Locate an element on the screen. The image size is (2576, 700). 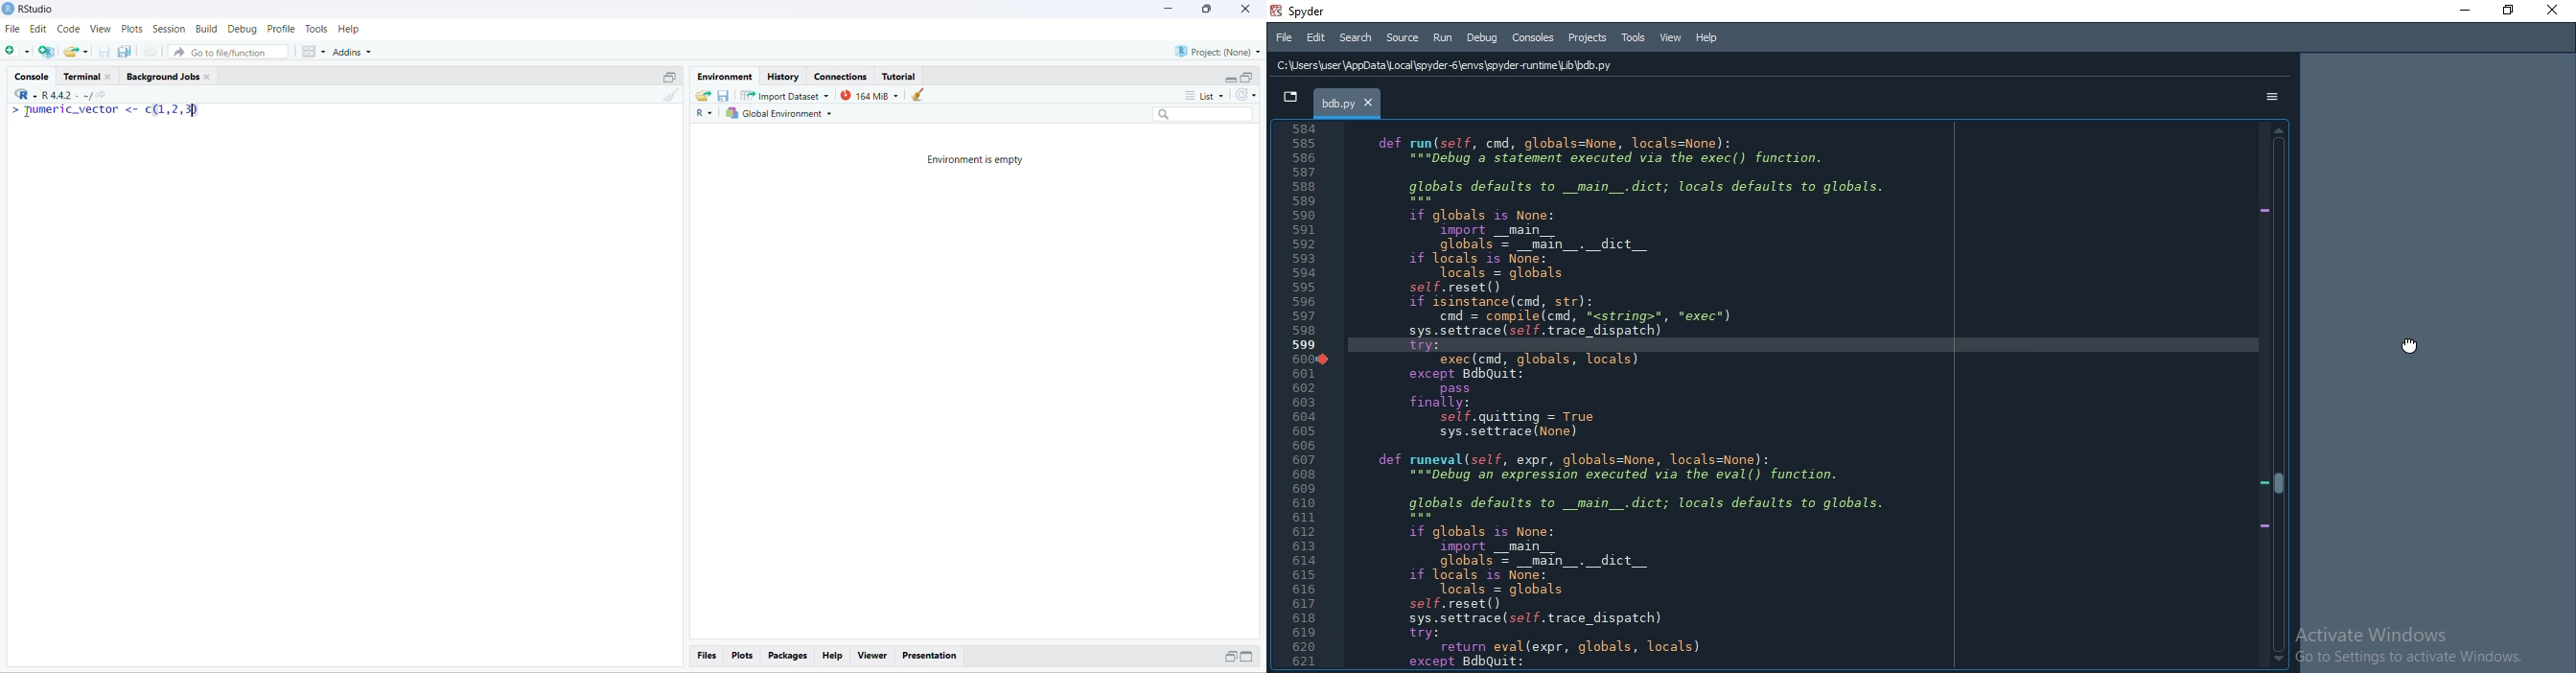
Connections is located at coordinates (840, 75).